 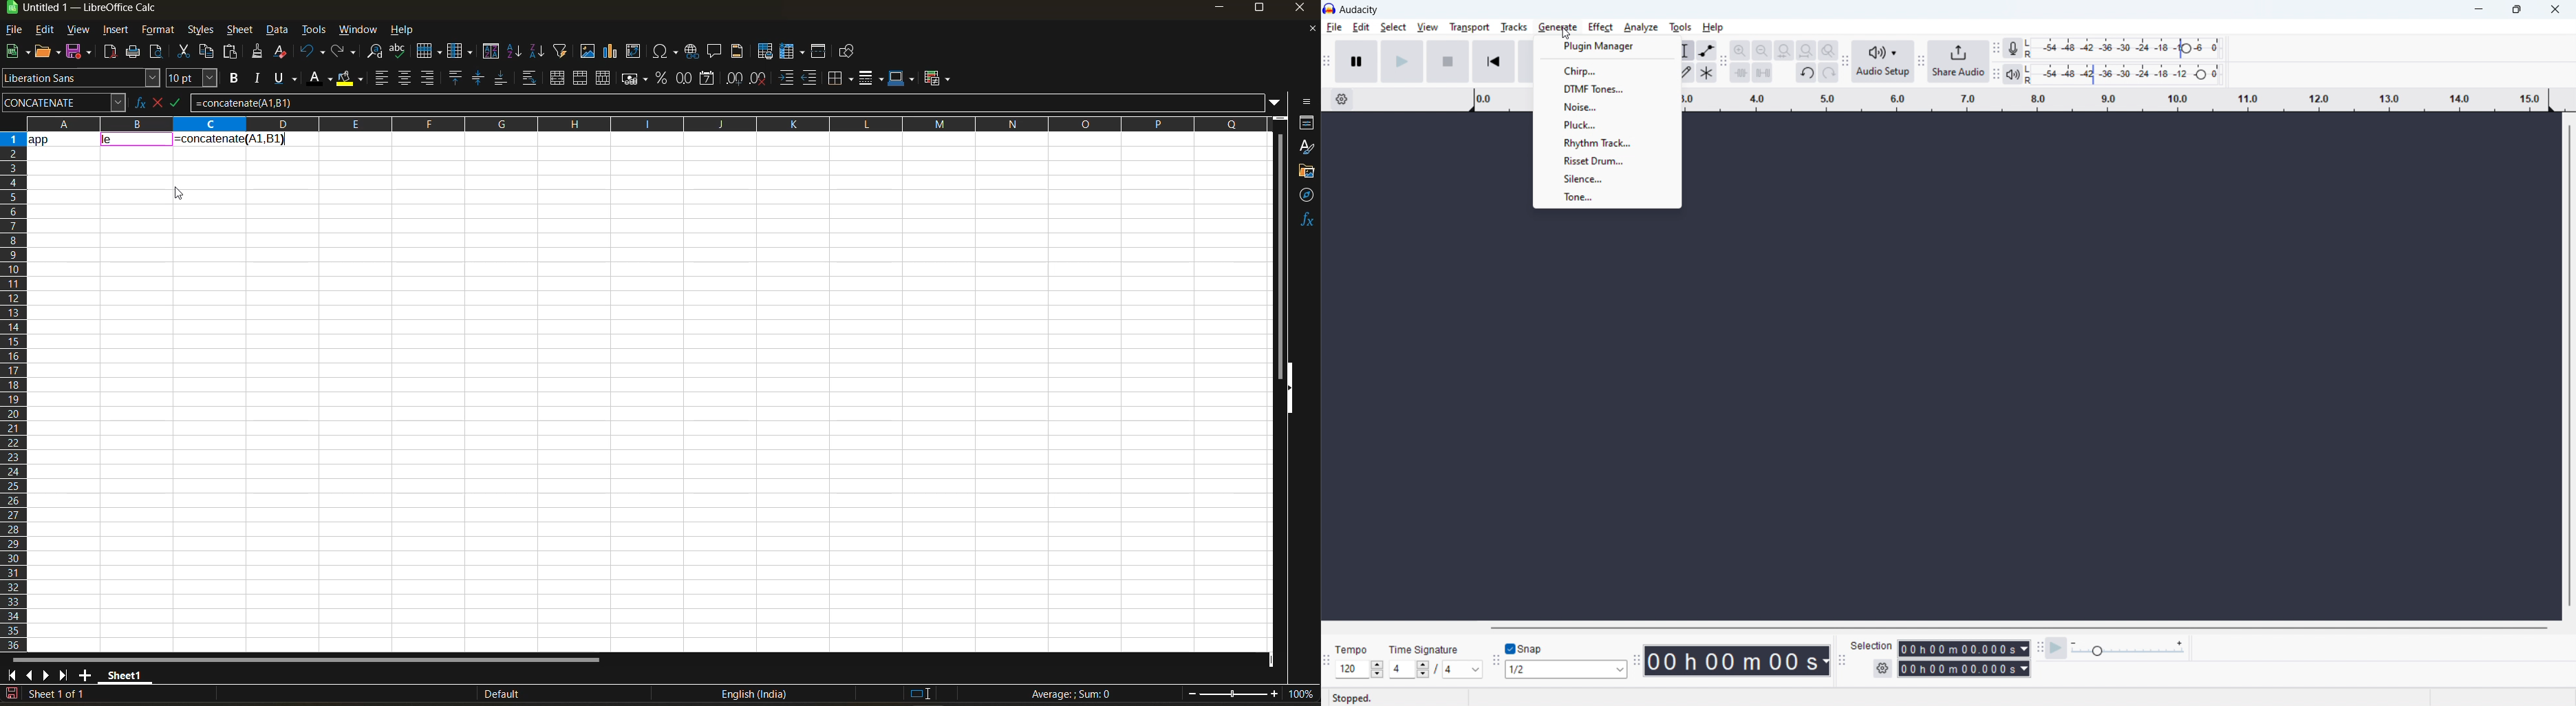 What do you see at coordinates (283, 51) in the screenshot?
I see `clear direct formatting` at bounding box center [283, 51].